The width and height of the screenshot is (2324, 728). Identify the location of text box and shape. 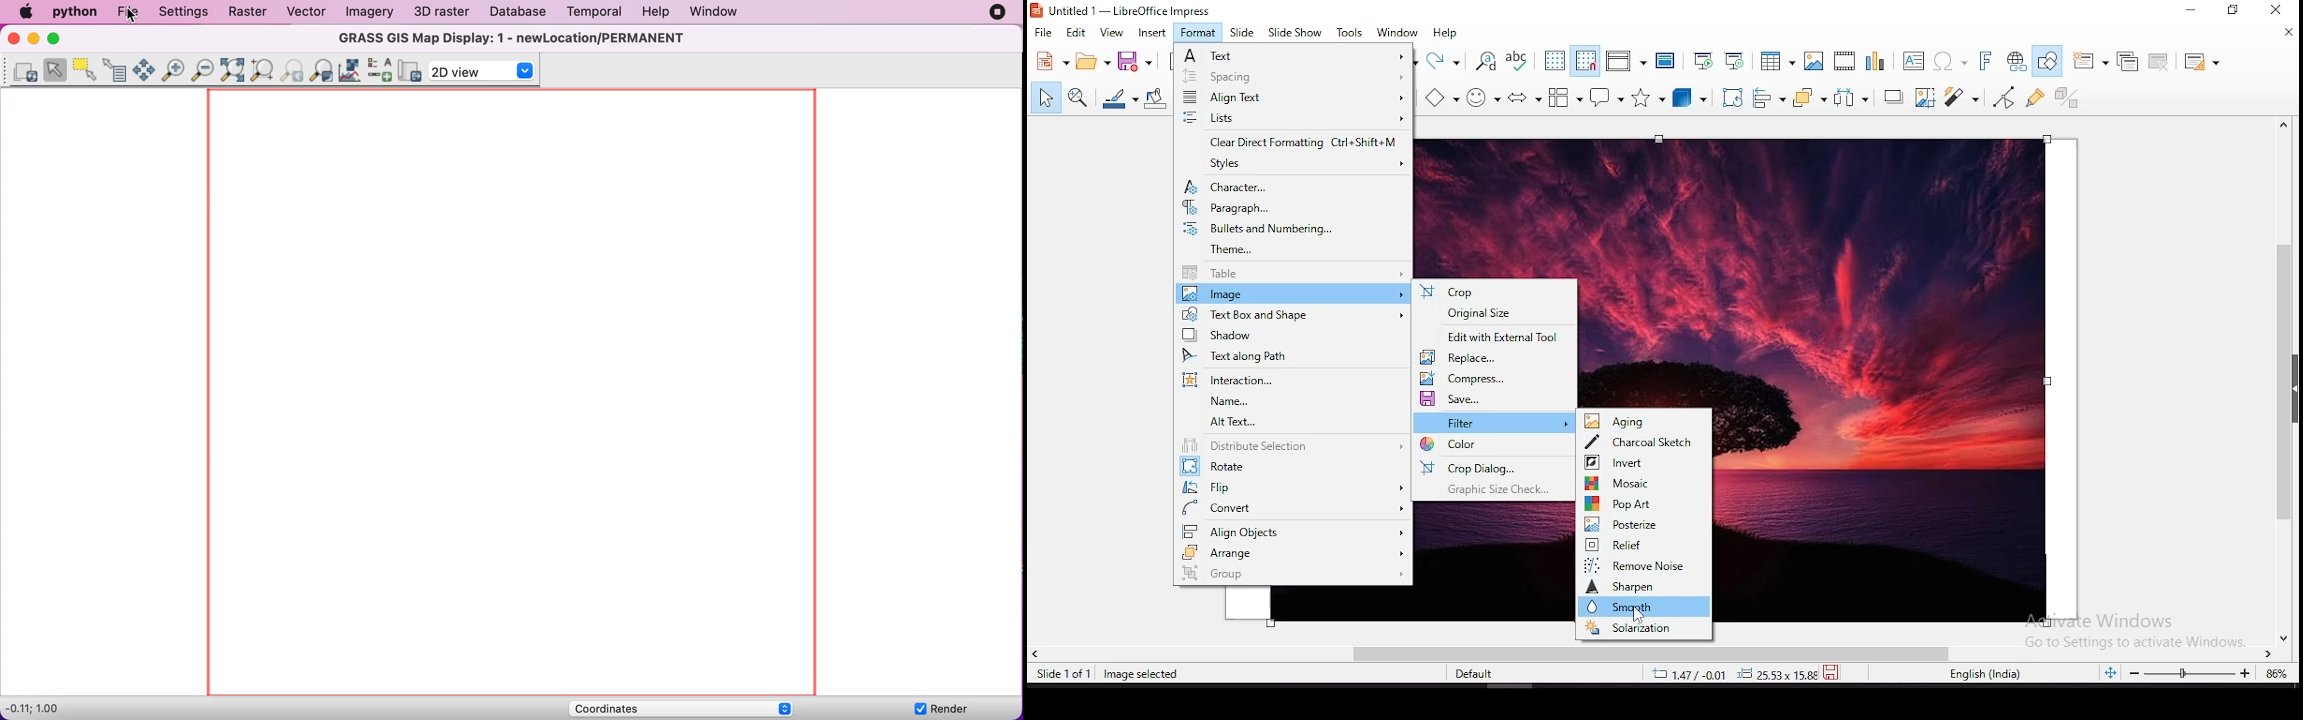
(1290, 314).